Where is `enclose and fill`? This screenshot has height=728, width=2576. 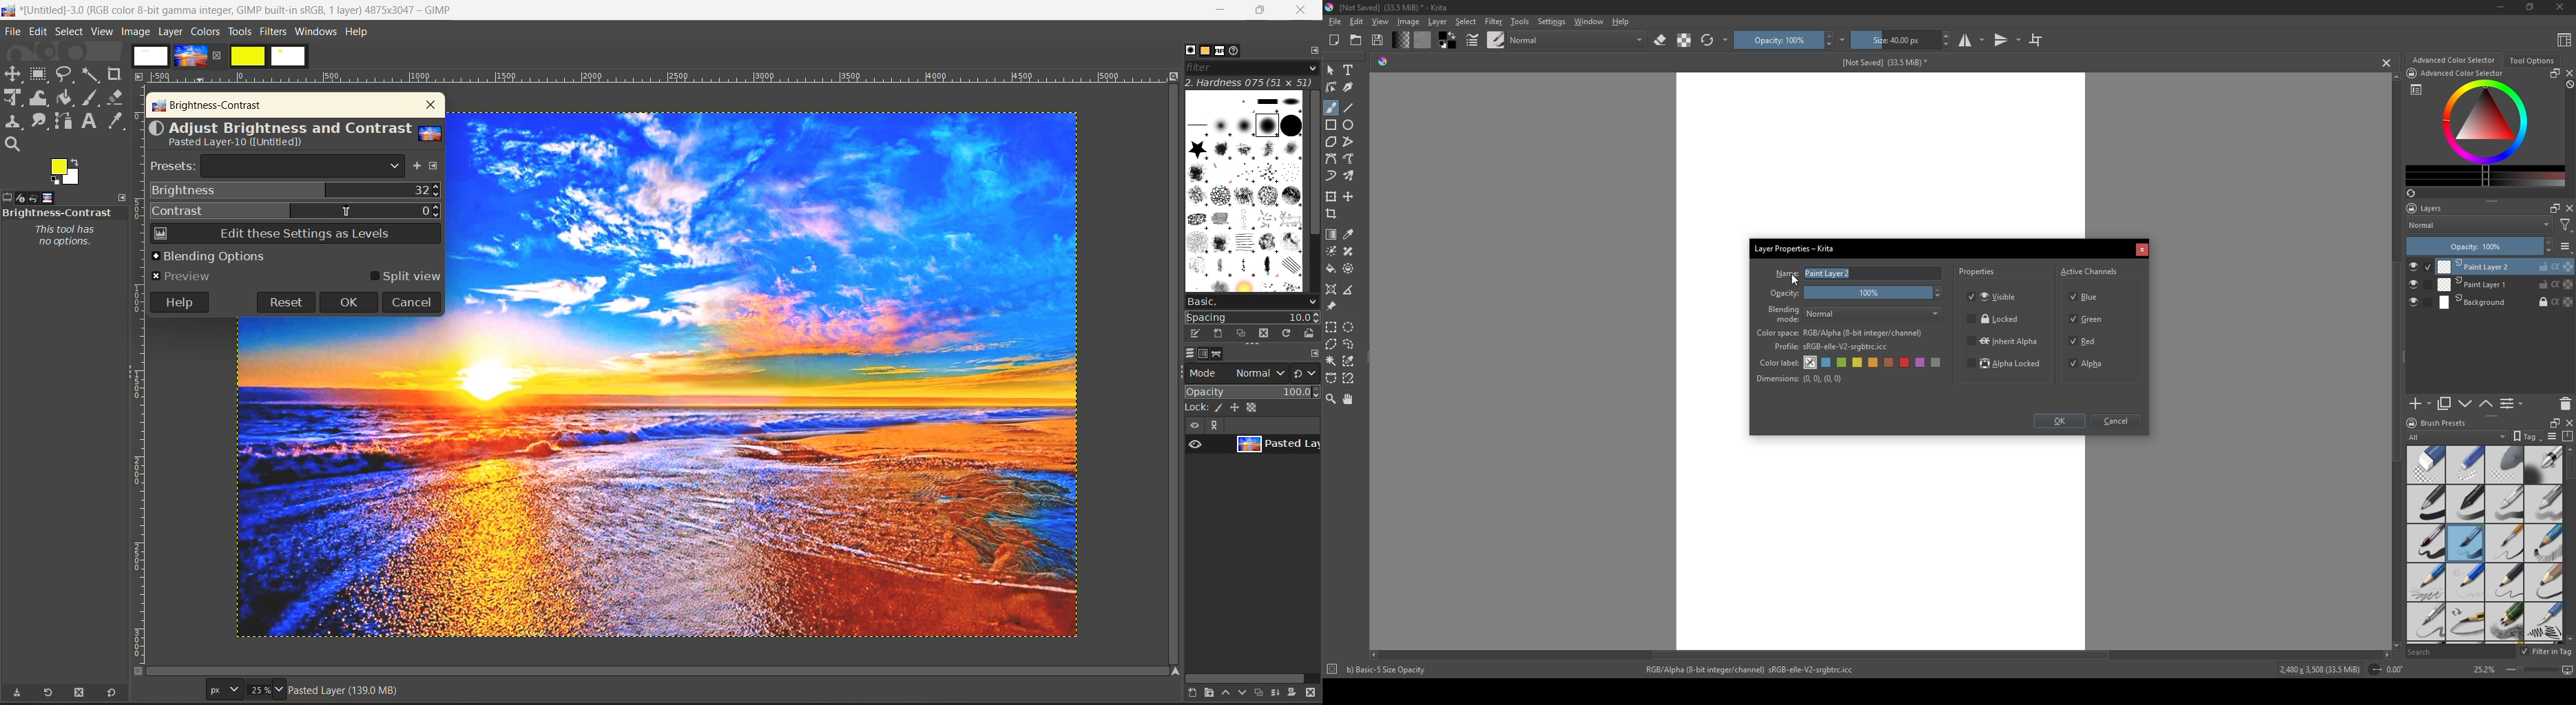
enclose and fill is located at coordinates (1350, 268).